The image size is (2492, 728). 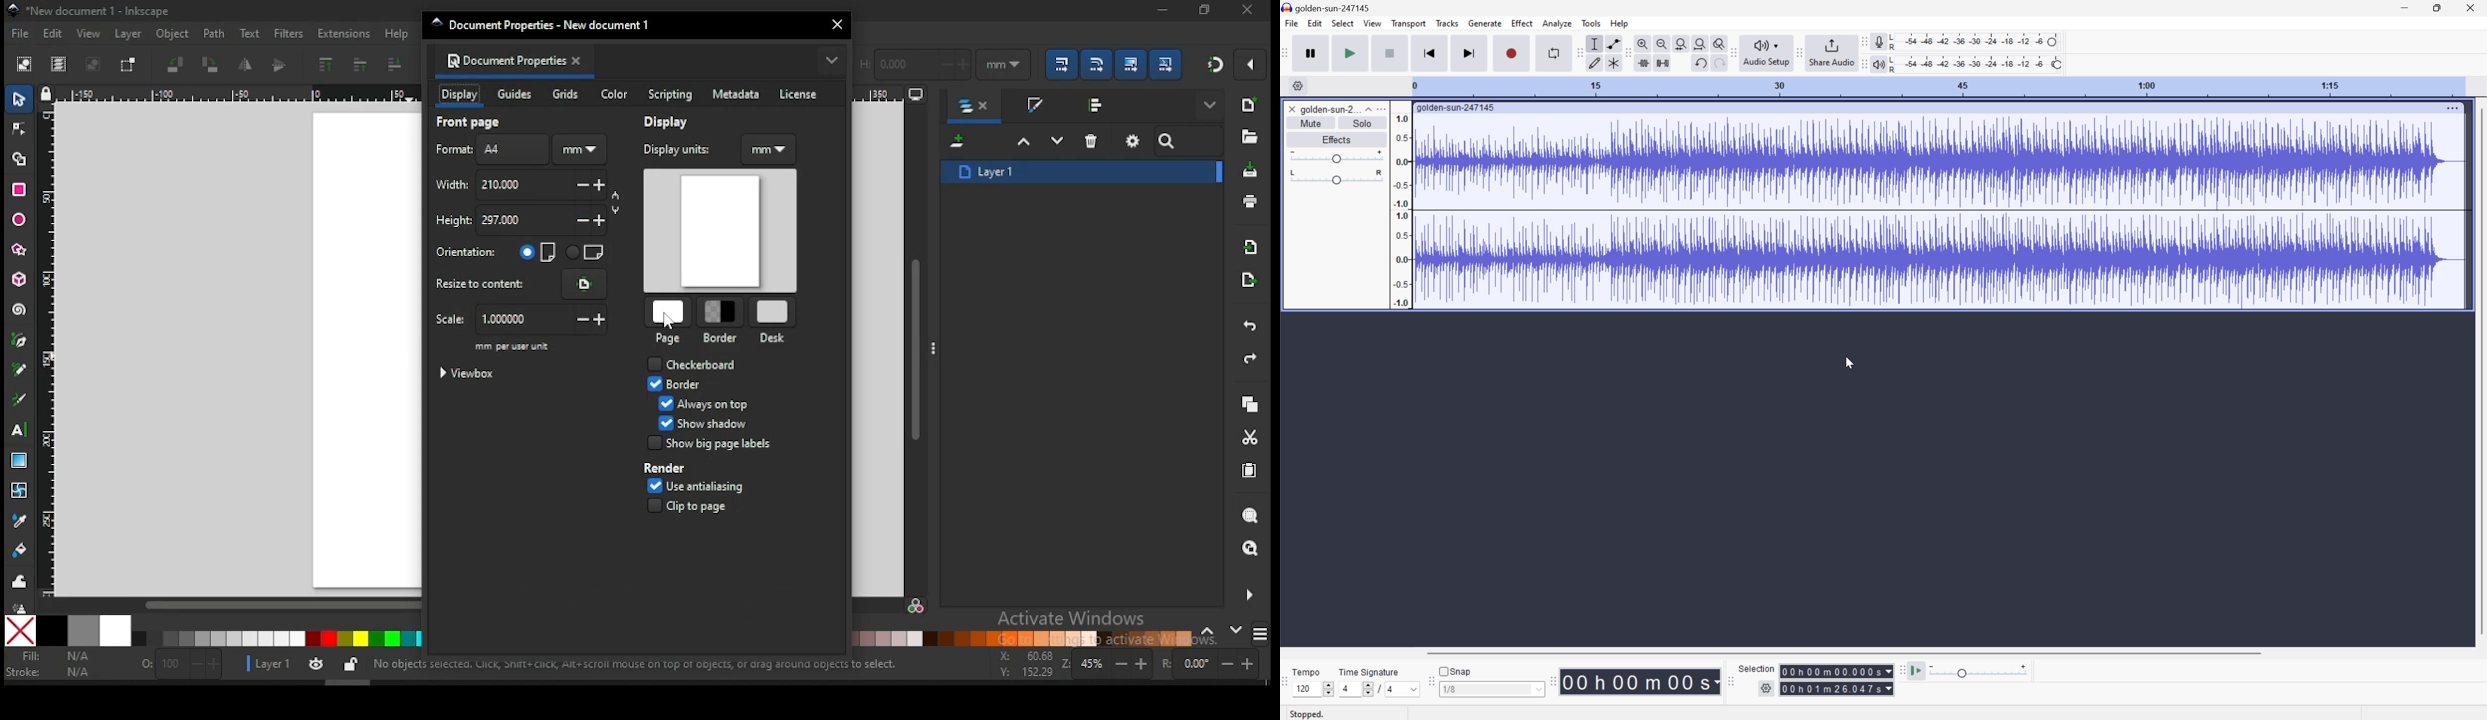 I want to click on Enable looping, so click(x=1553, y=52).